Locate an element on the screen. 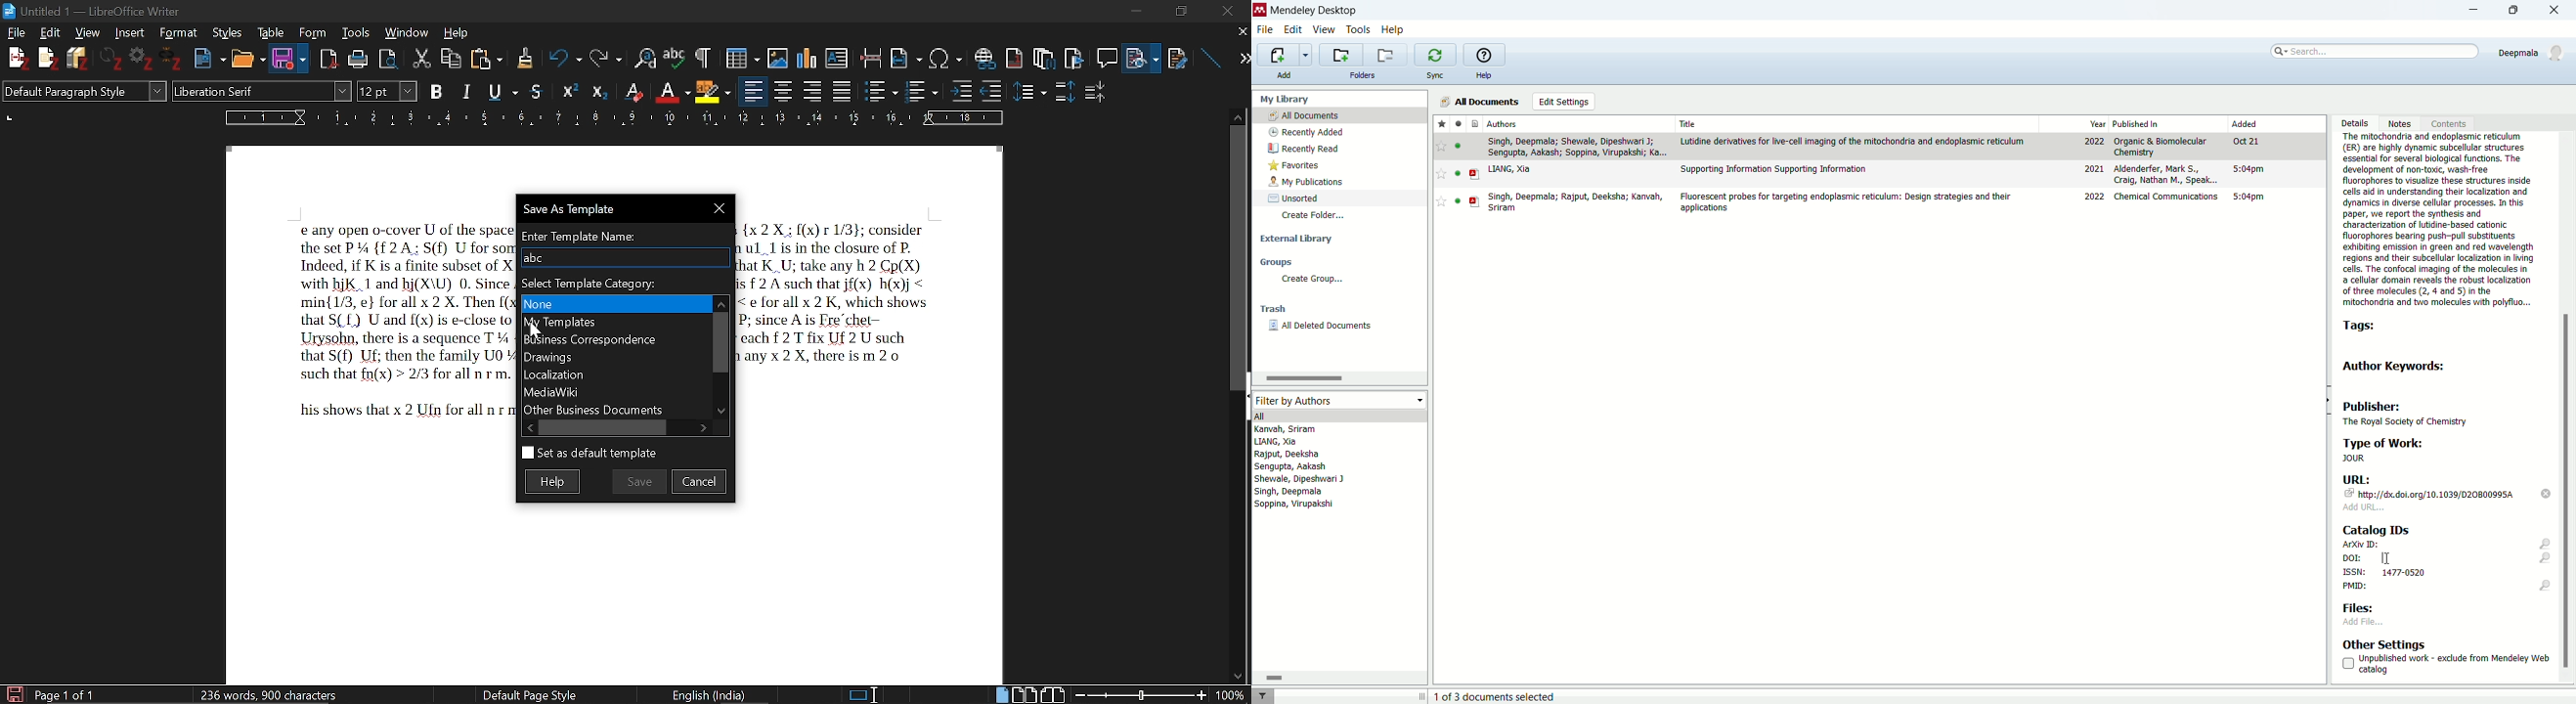 The image size is (2576, 728). Save is located at coordinates (283, 60).